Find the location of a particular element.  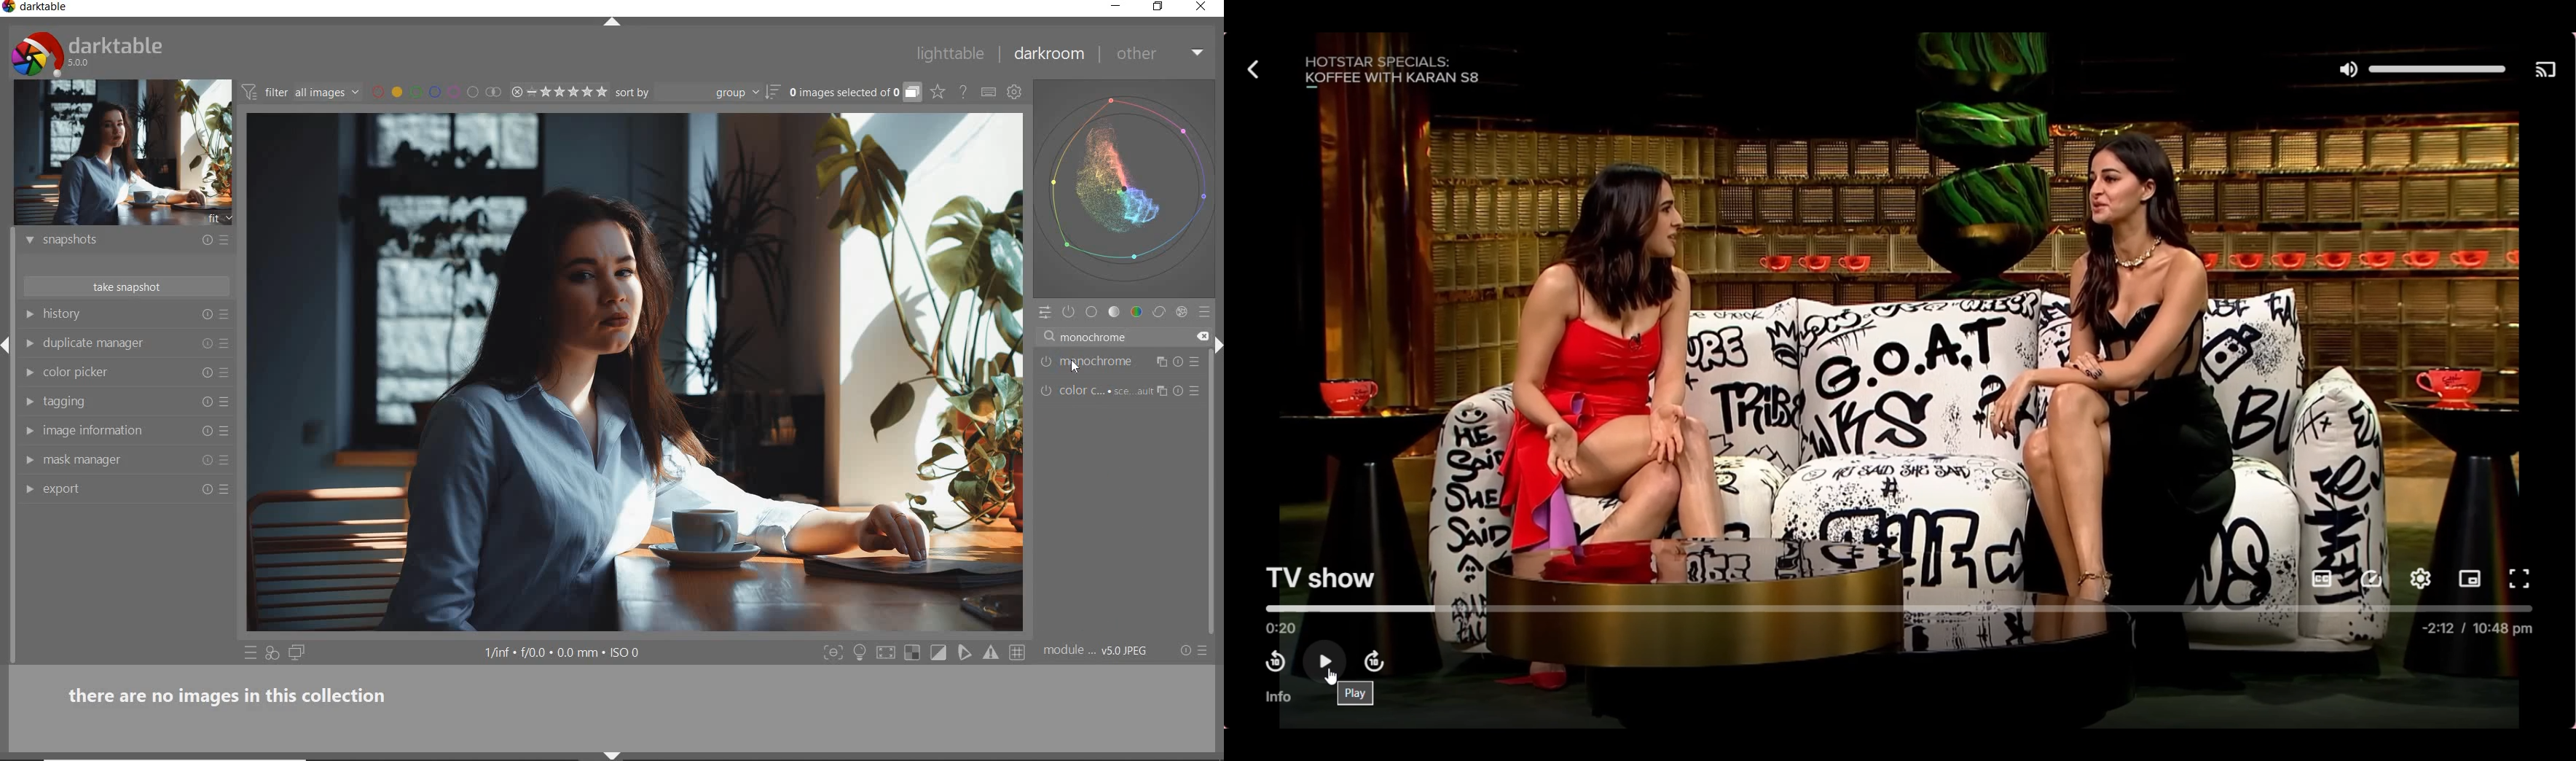

color picker is located at coordinates (118, 373).